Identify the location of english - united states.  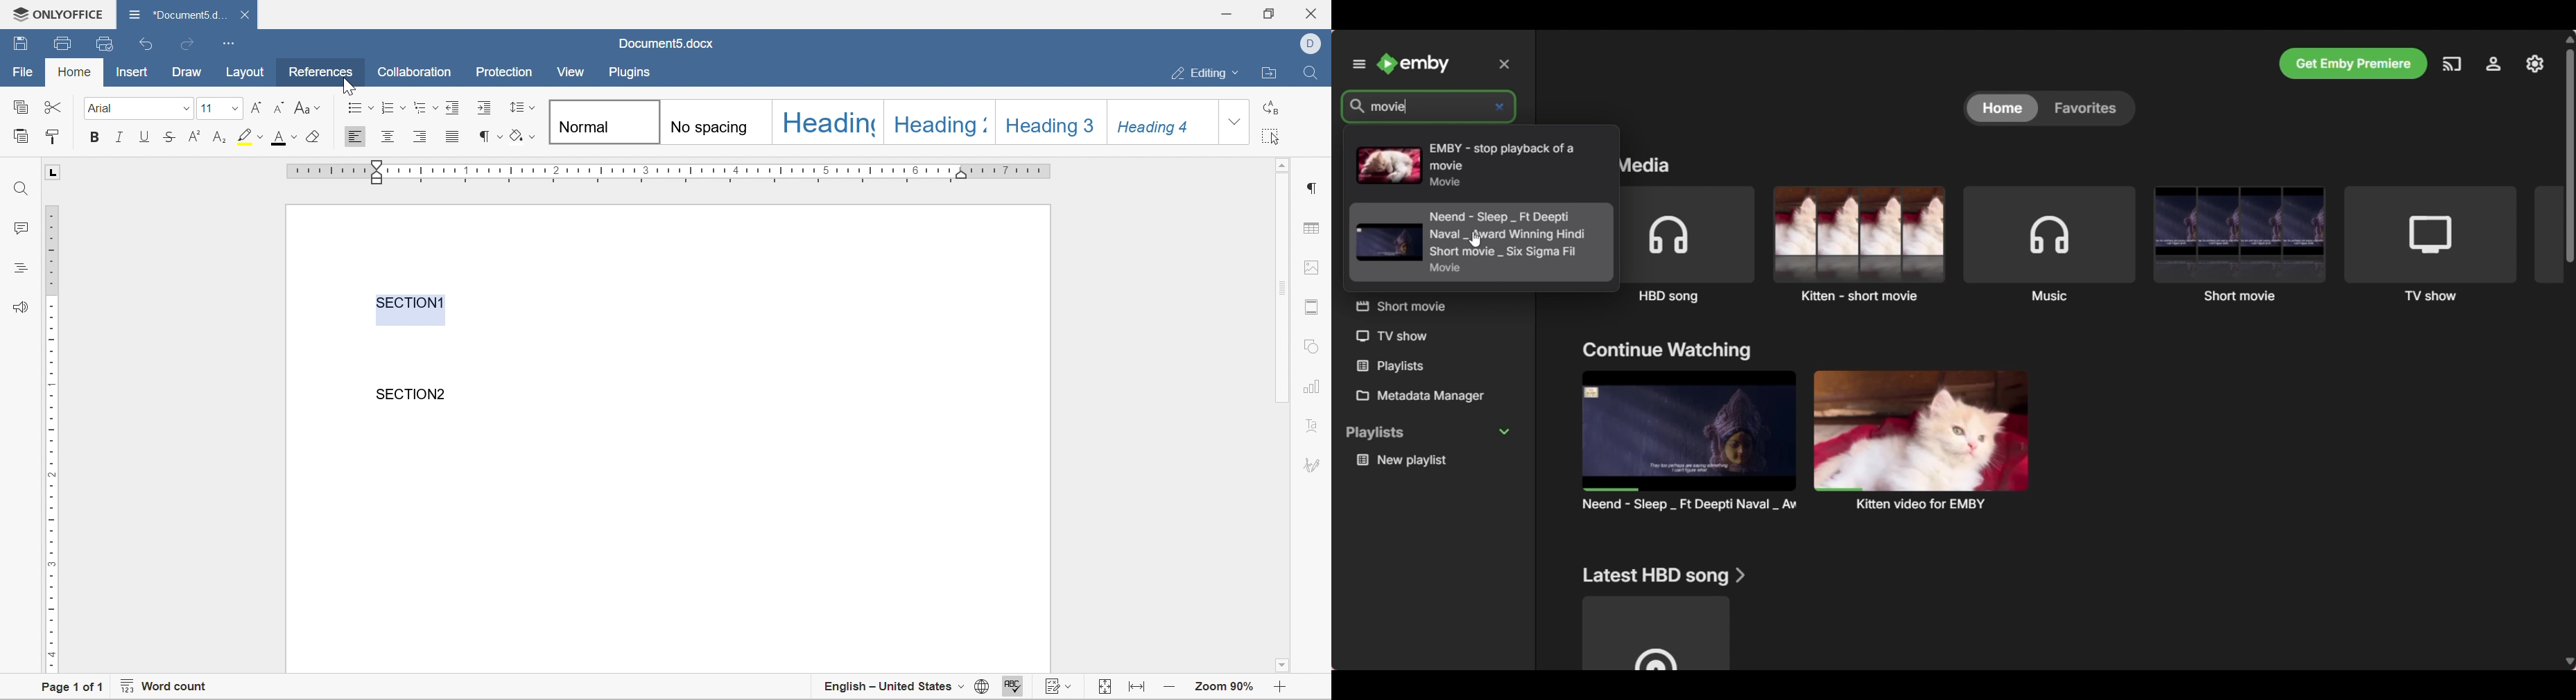
(894, 688).